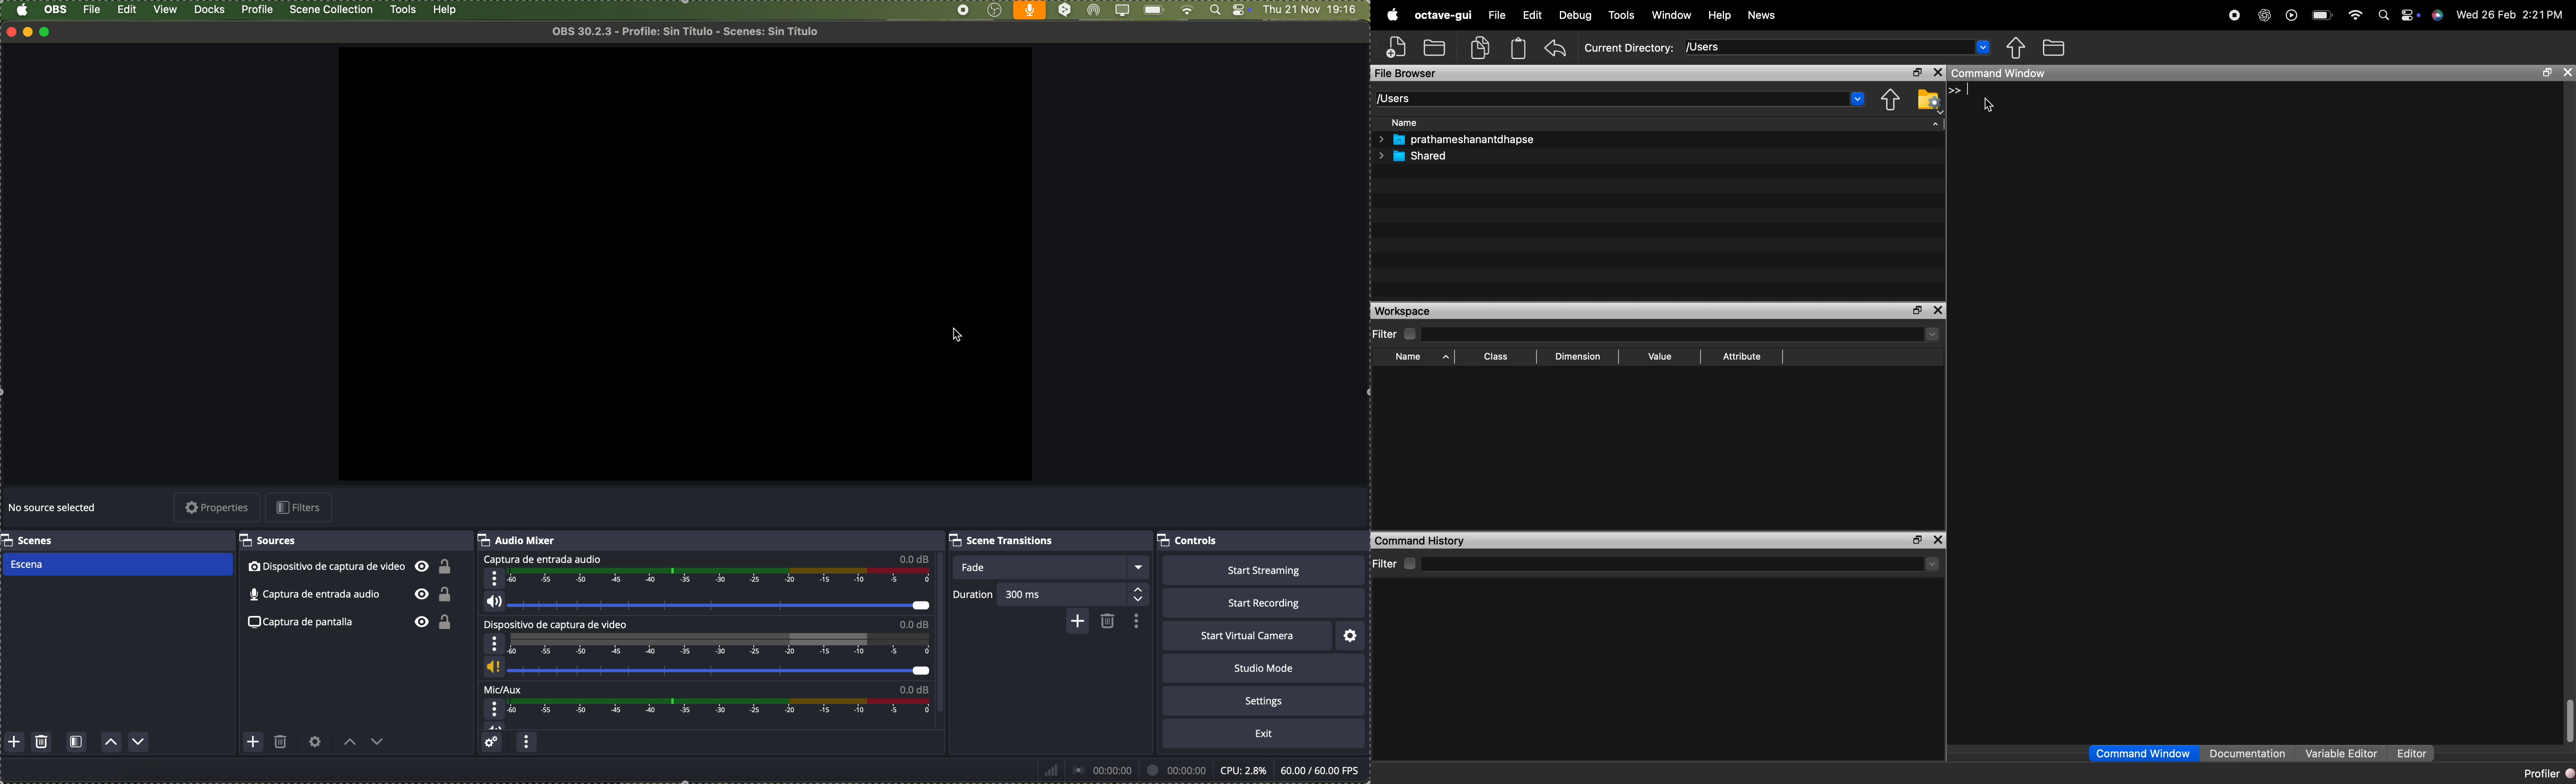  I want to click on studio mode, so click(1264, 668).